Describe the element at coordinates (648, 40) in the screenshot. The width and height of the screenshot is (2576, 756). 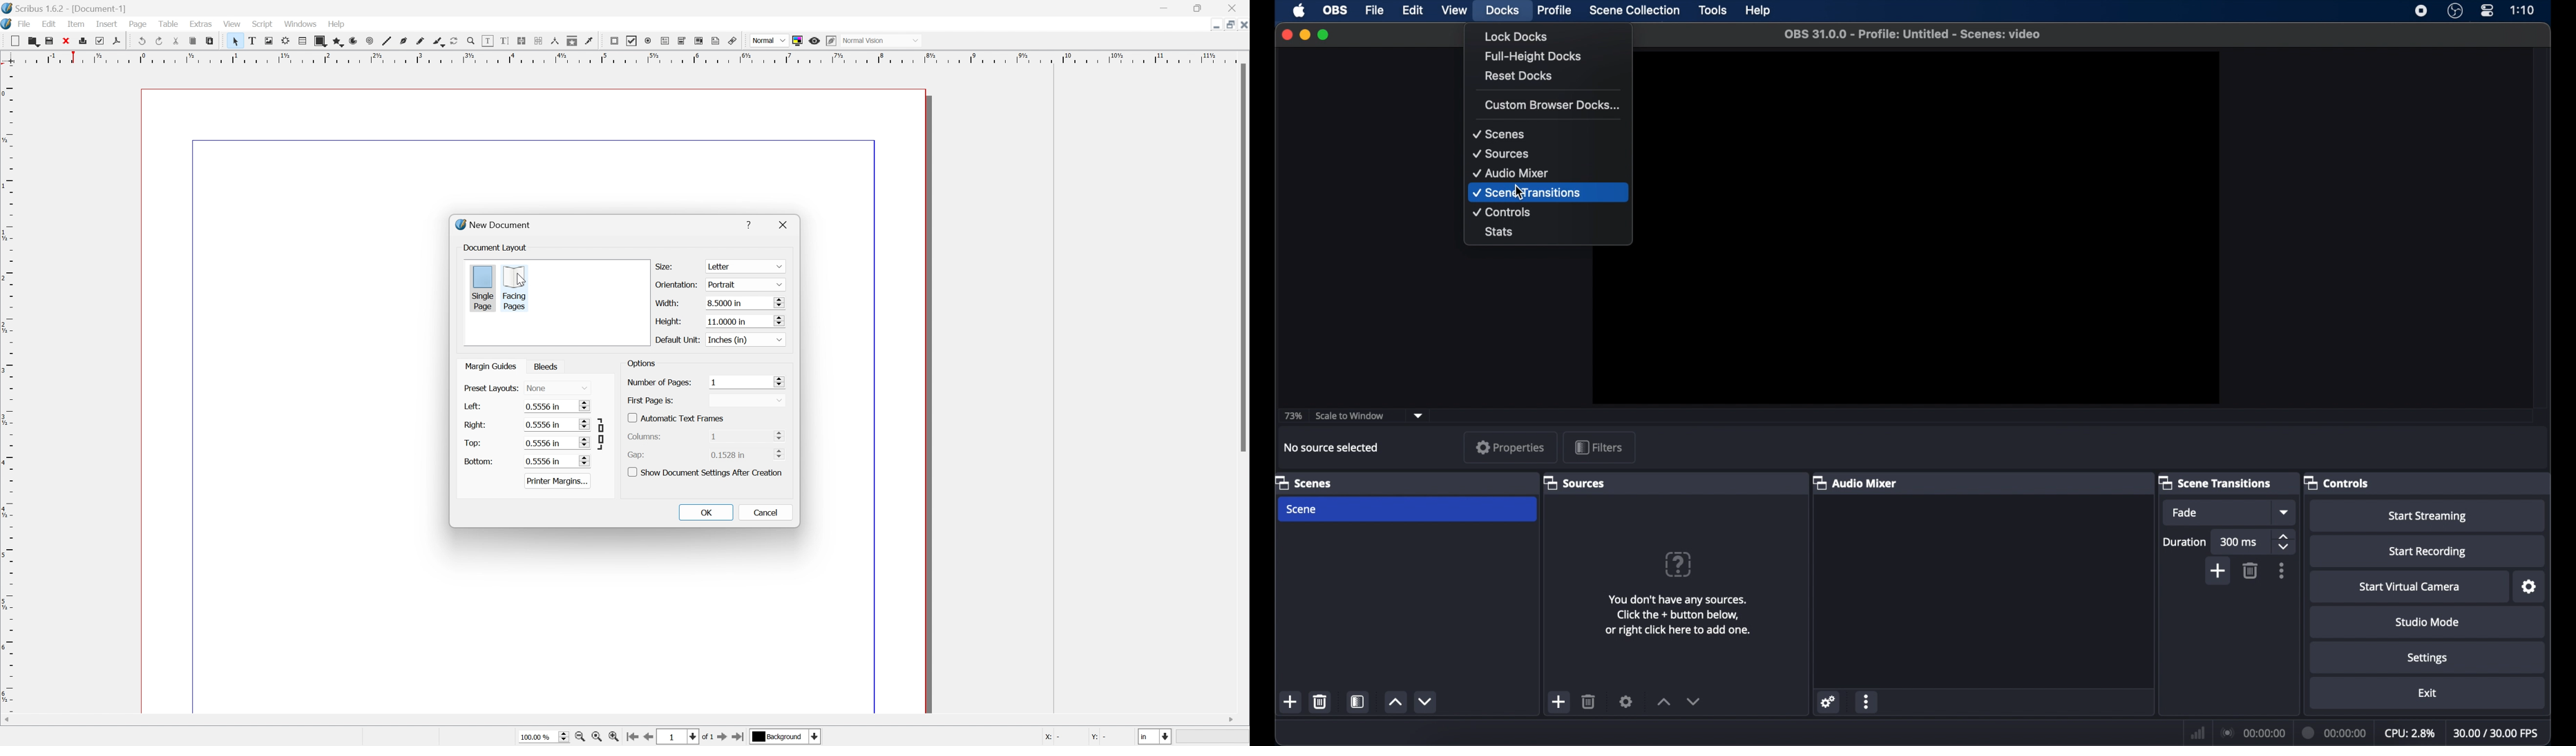
I see `pdf radio button` at that location.